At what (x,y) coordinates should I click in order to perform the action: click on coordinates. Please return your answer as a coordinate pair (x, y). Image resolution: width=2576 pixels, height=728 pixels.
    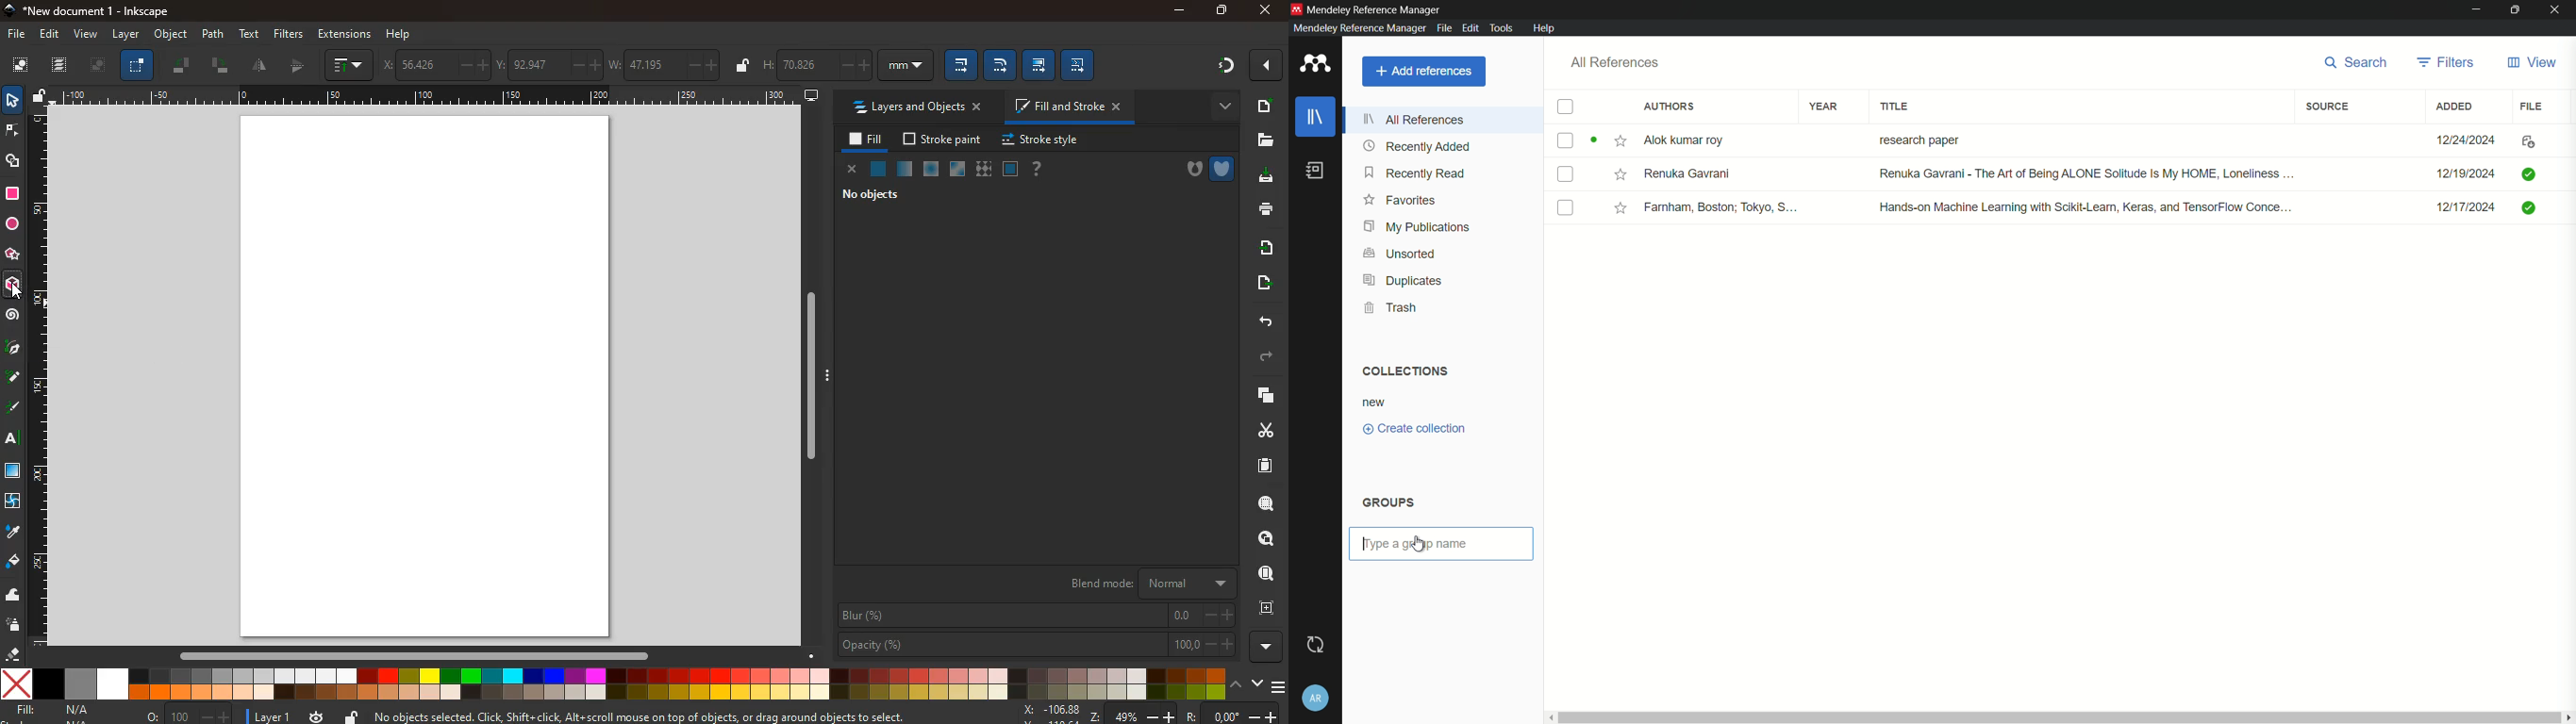
    Looking at the image, I should click on (553, 63).